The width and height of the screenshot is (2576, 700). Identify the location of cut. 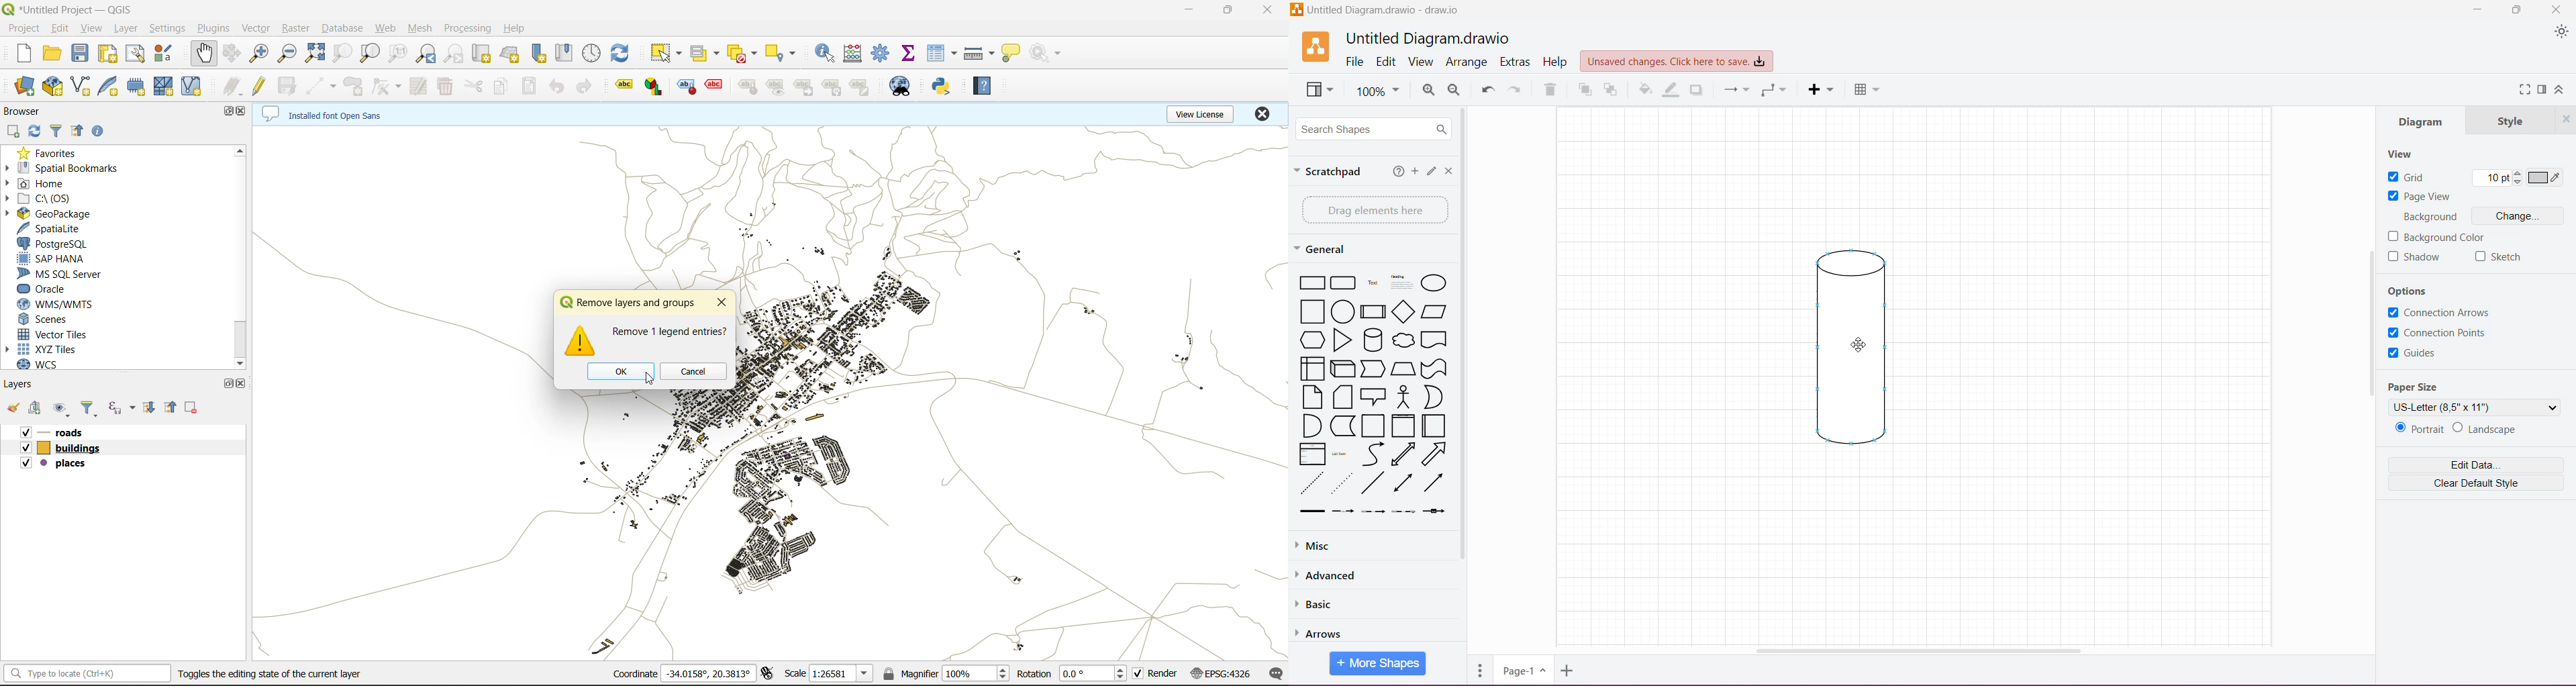
(470, 86).